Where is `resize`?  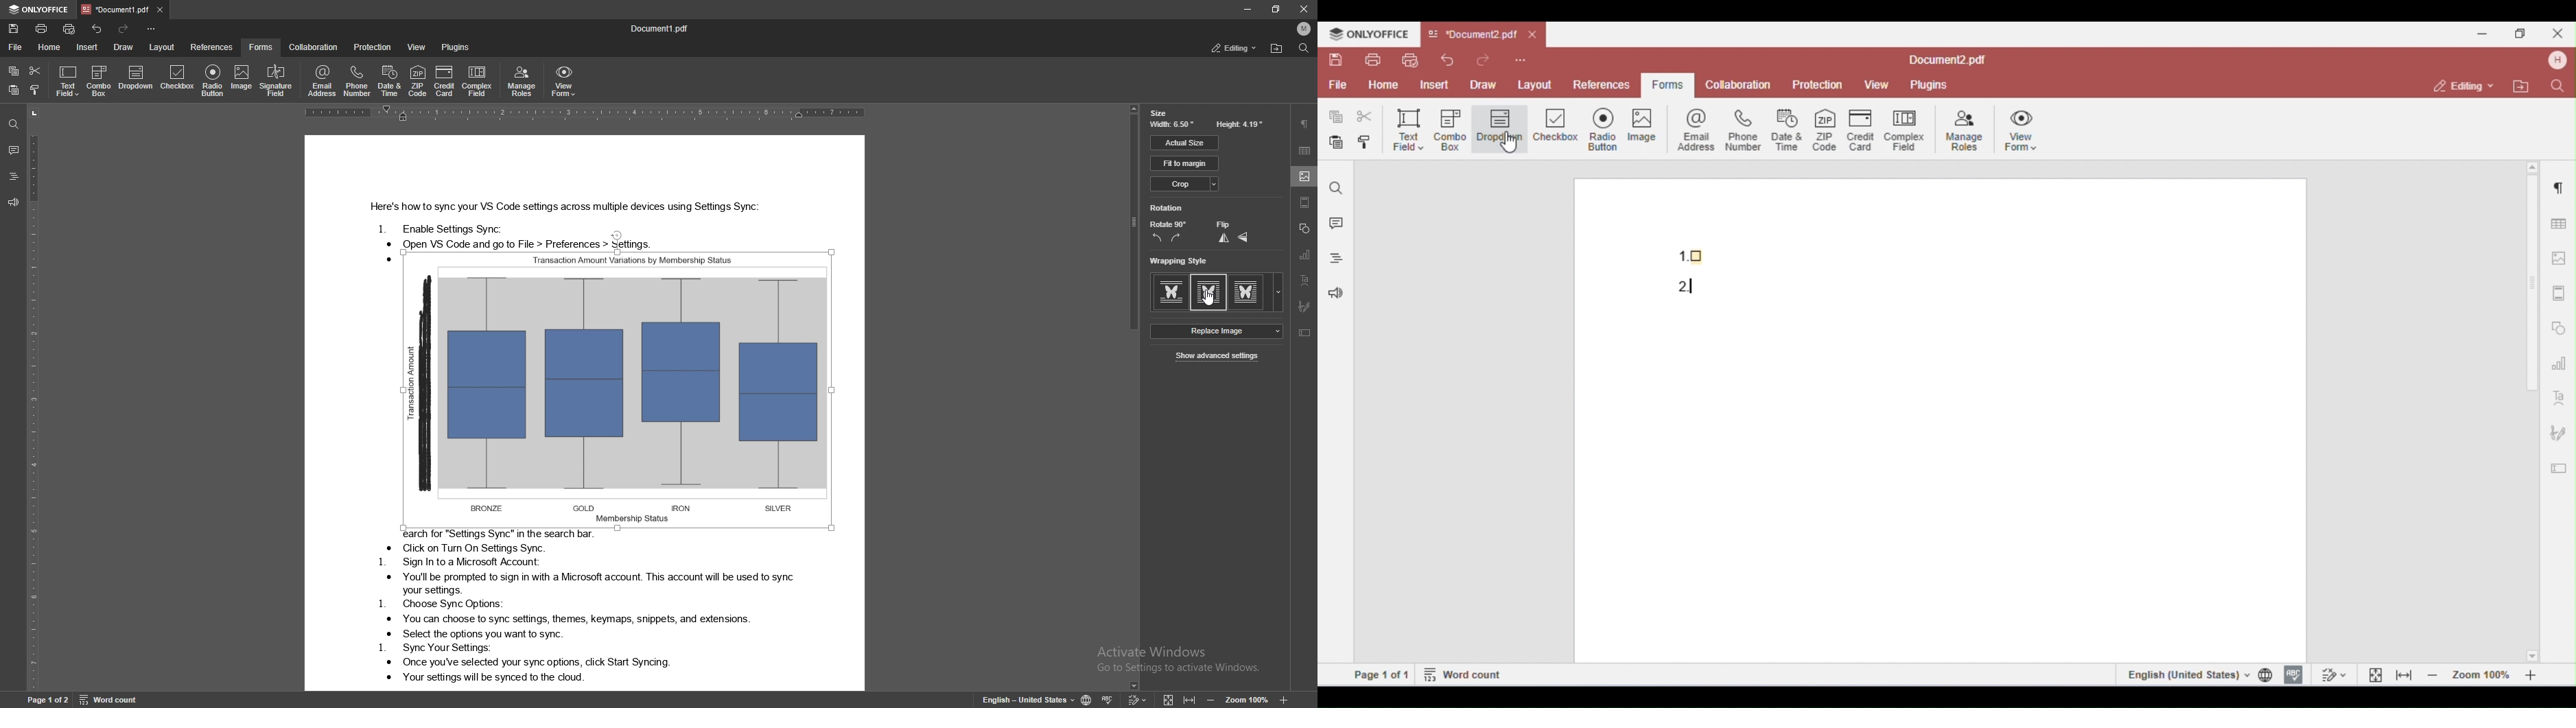
resize is located at coordinates (1276, 9).